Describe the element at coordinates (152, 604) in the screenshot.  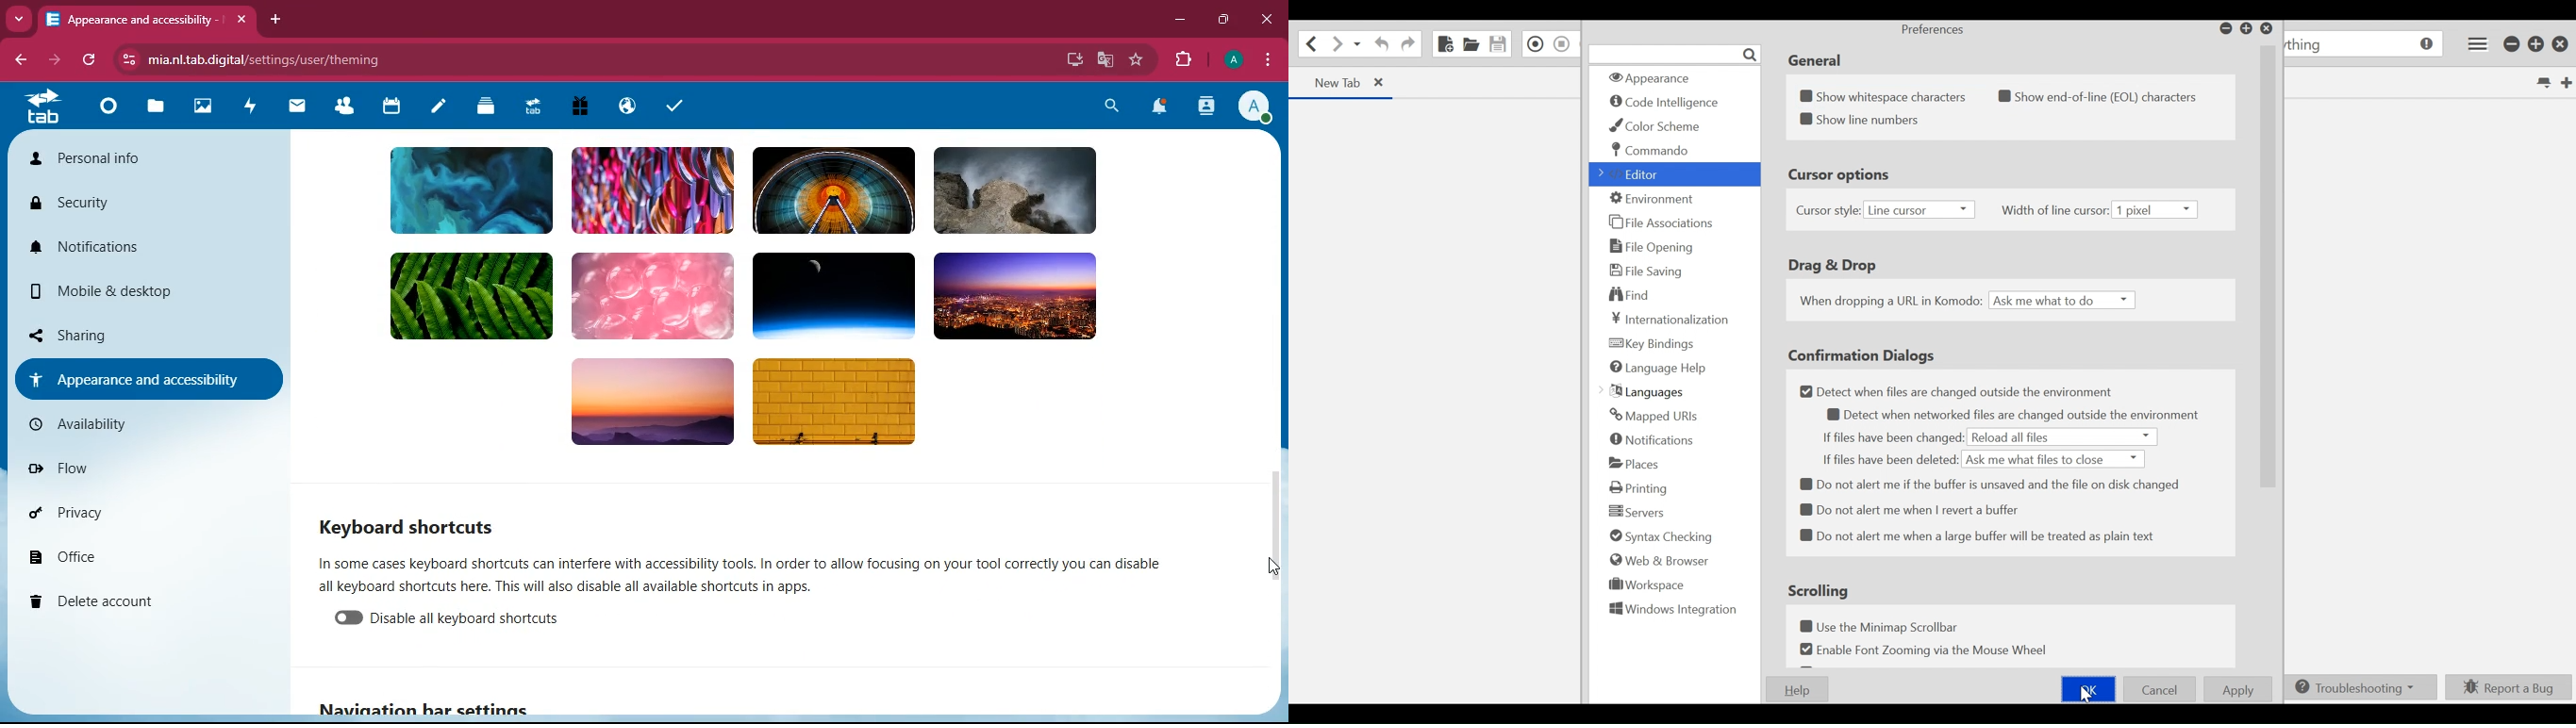
I see `delete` at that location.